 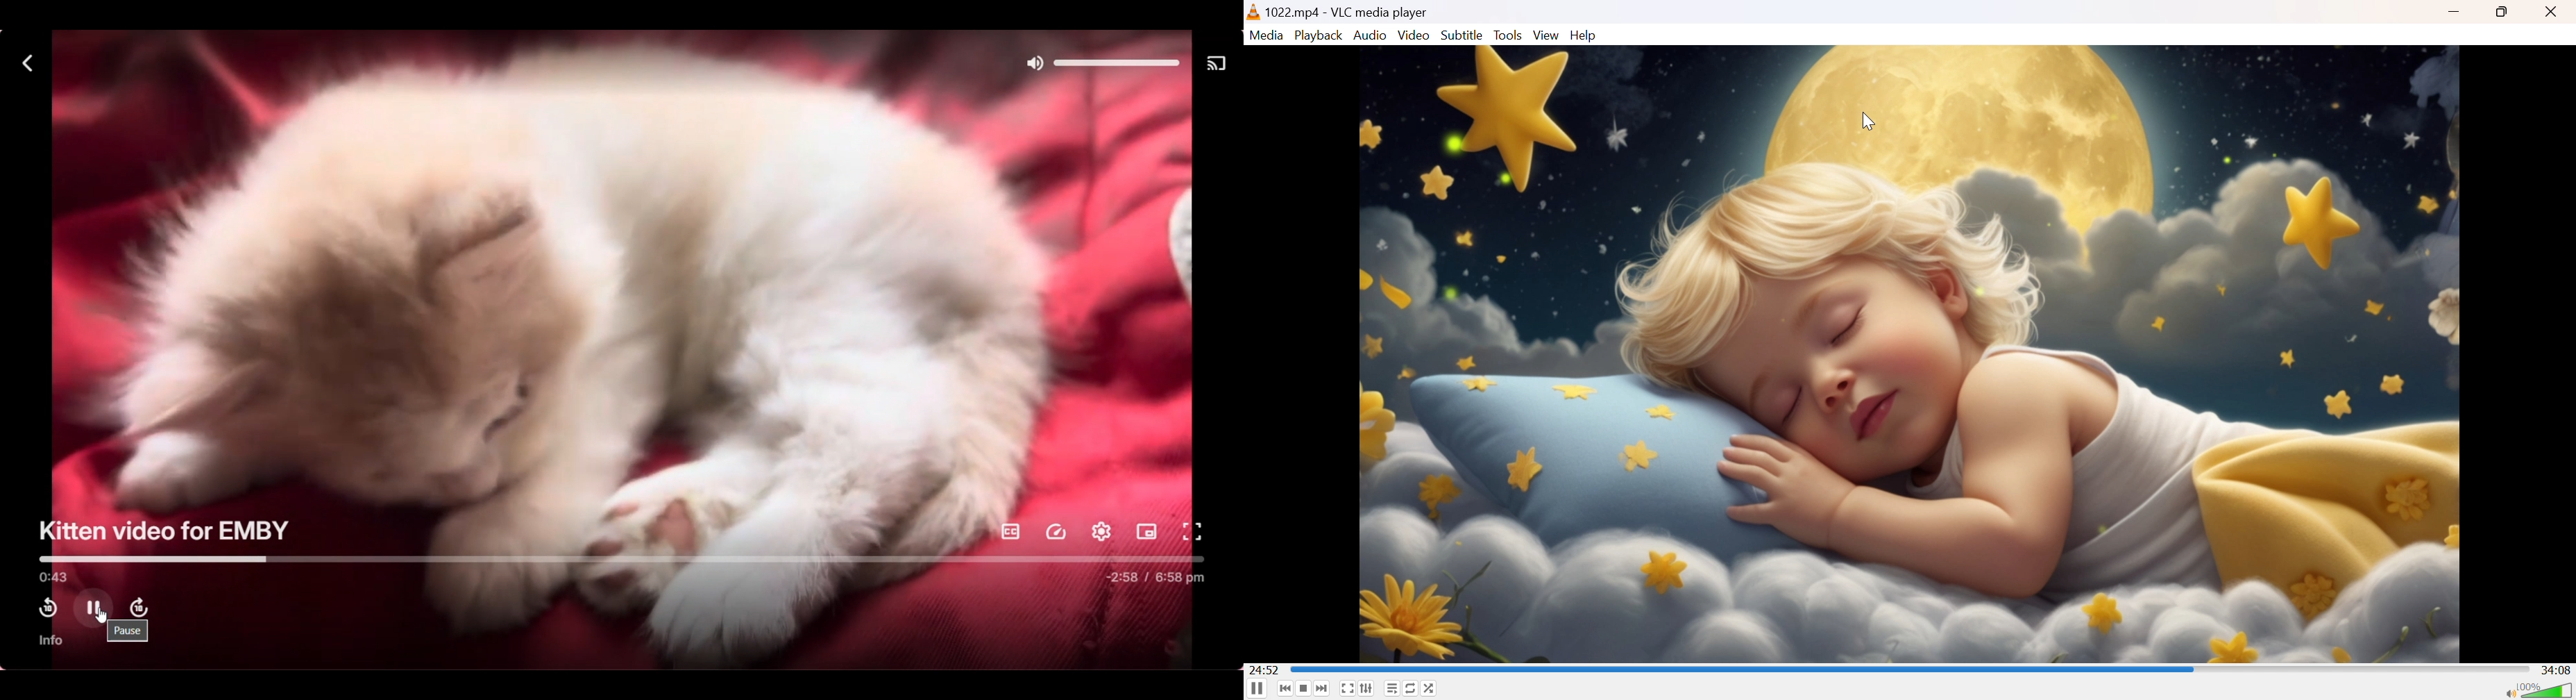 What do you see at coordinates (47, 608) in the screenshot?
I see `Rewind by 10 seconds` at bounding box center [47, 608].